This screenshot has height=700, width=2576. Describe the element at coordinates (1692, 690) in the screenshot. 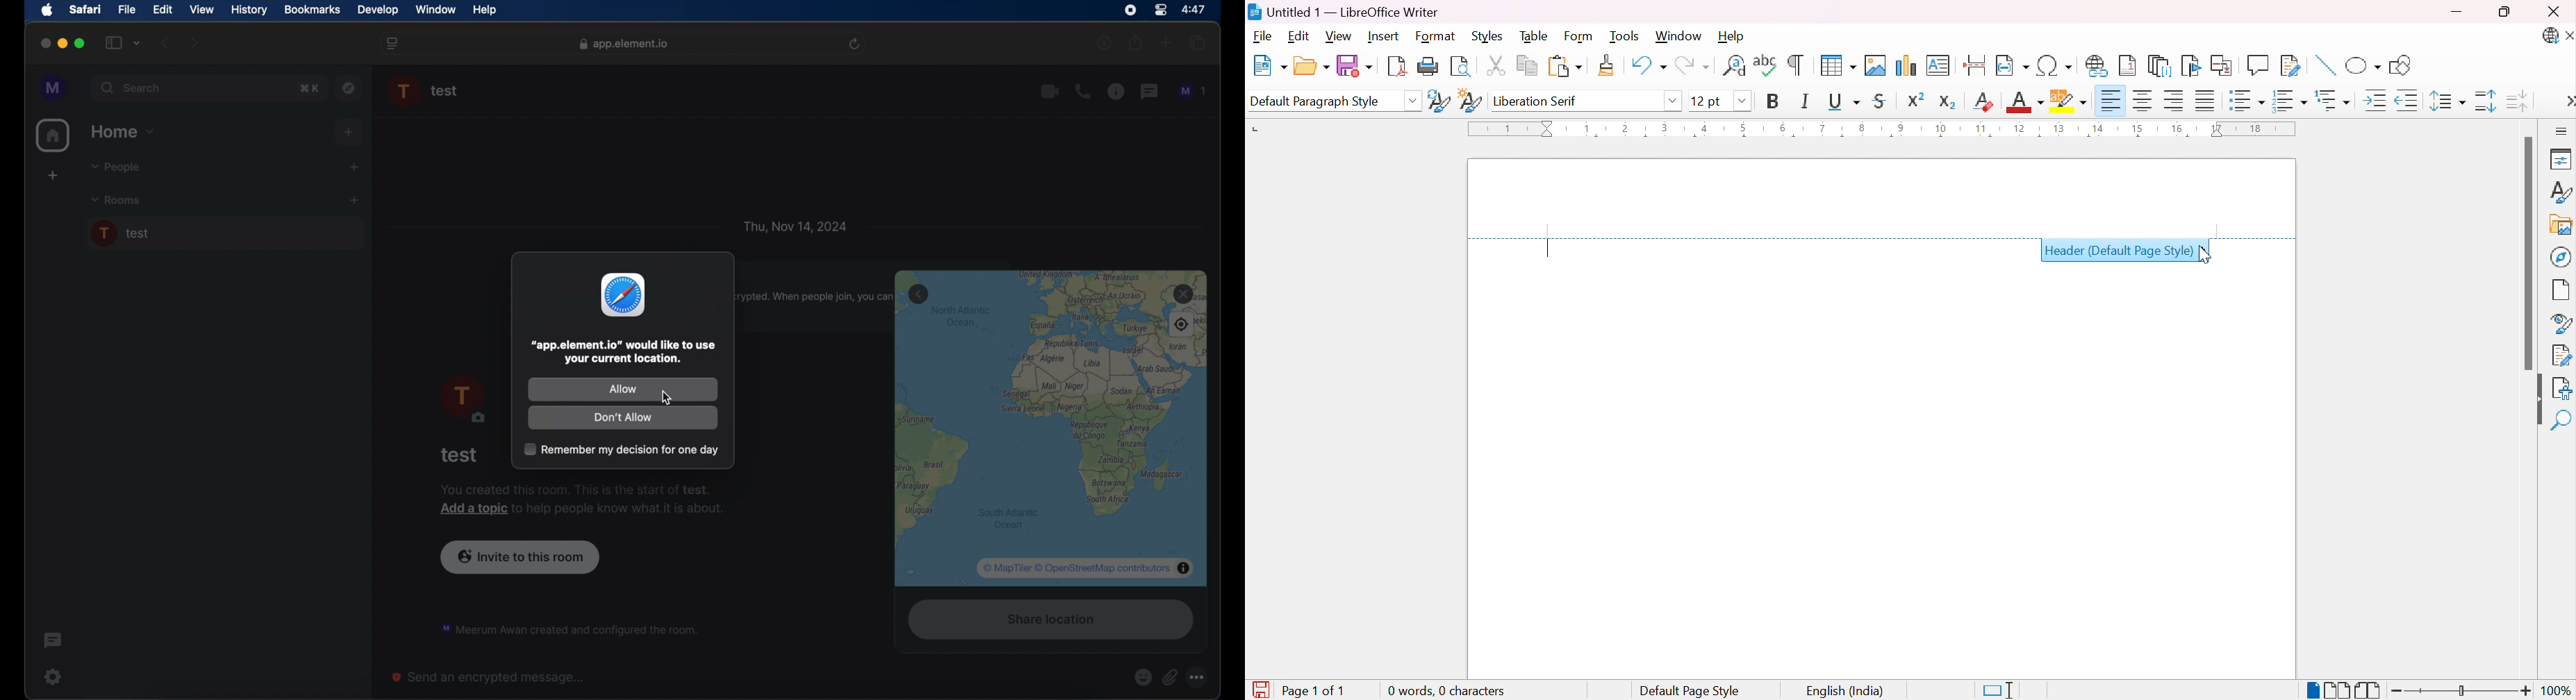

I see `Default page style` at that location.